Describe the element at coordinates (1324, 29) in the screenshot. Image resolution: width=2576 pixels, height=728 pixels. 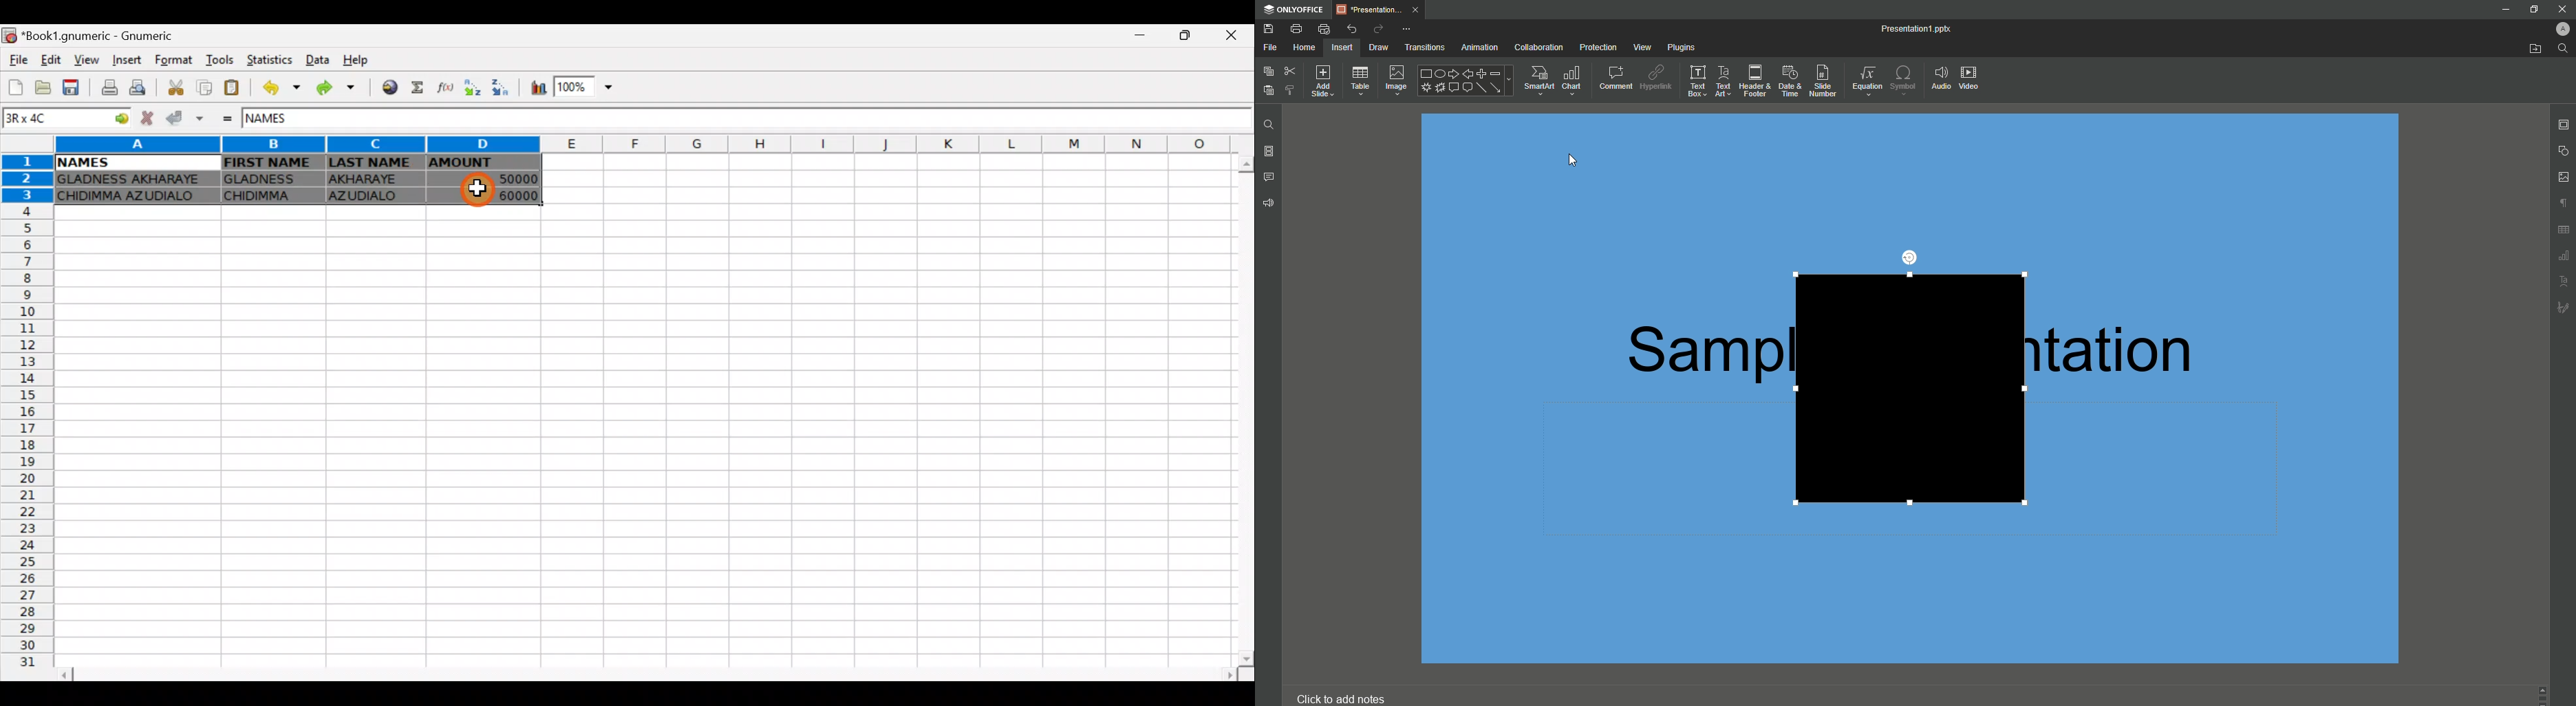
I see `Quick Print` at that location.